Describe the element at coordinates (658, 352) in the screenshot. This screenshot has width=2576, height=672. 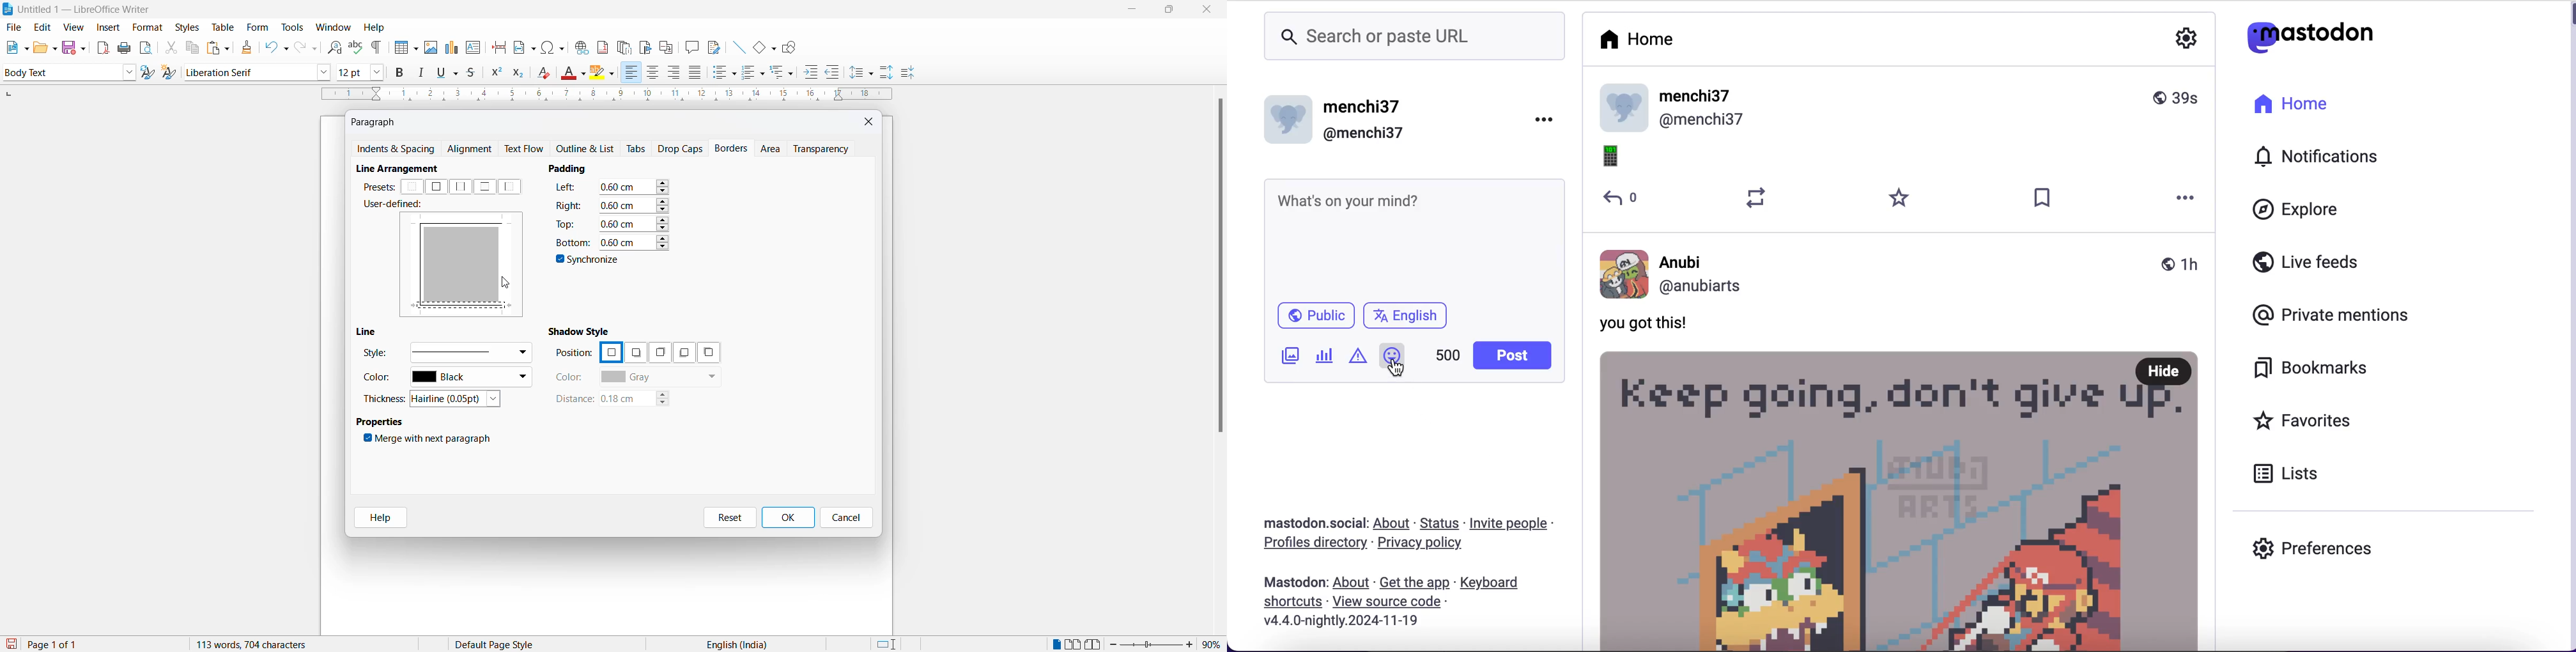
I see `position options` at that location.